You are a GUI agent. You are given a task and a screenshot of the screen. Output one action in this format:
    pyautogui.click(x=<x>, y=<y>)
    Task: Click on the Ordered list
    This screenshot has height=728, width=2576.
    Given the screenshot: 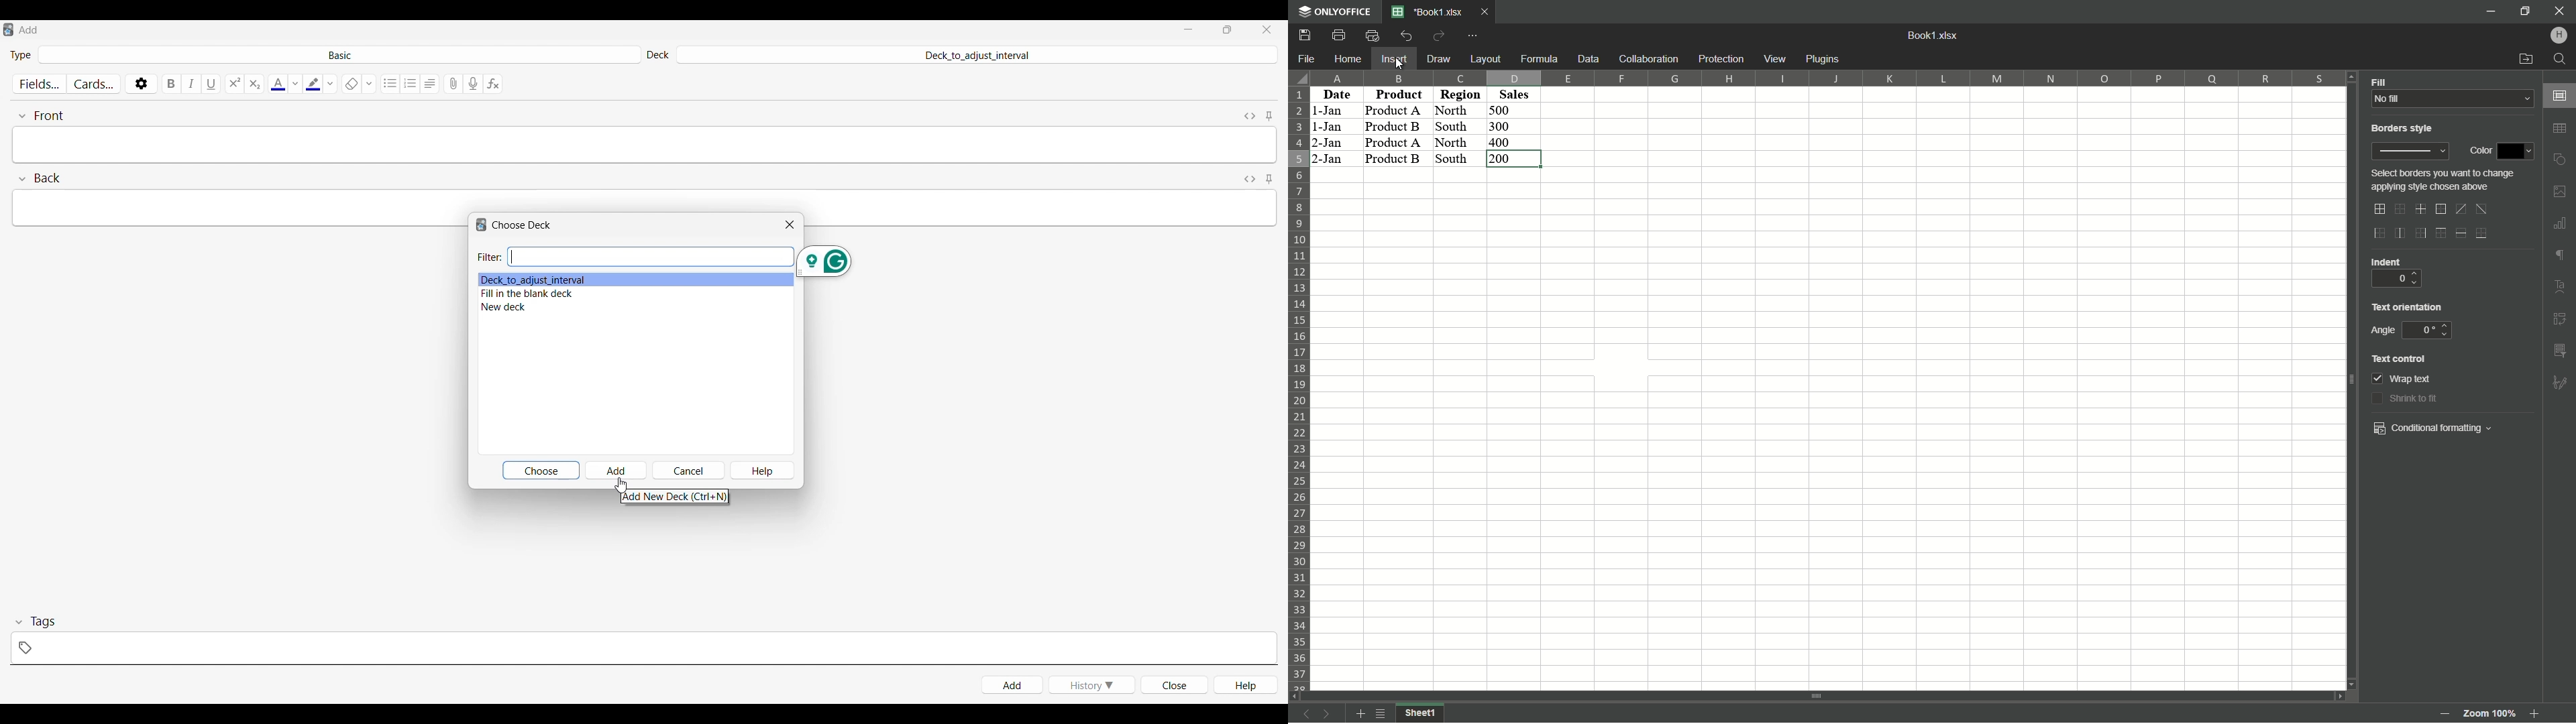 What is the action you would take?
    pyautogui.click(x=411, y=84)
    